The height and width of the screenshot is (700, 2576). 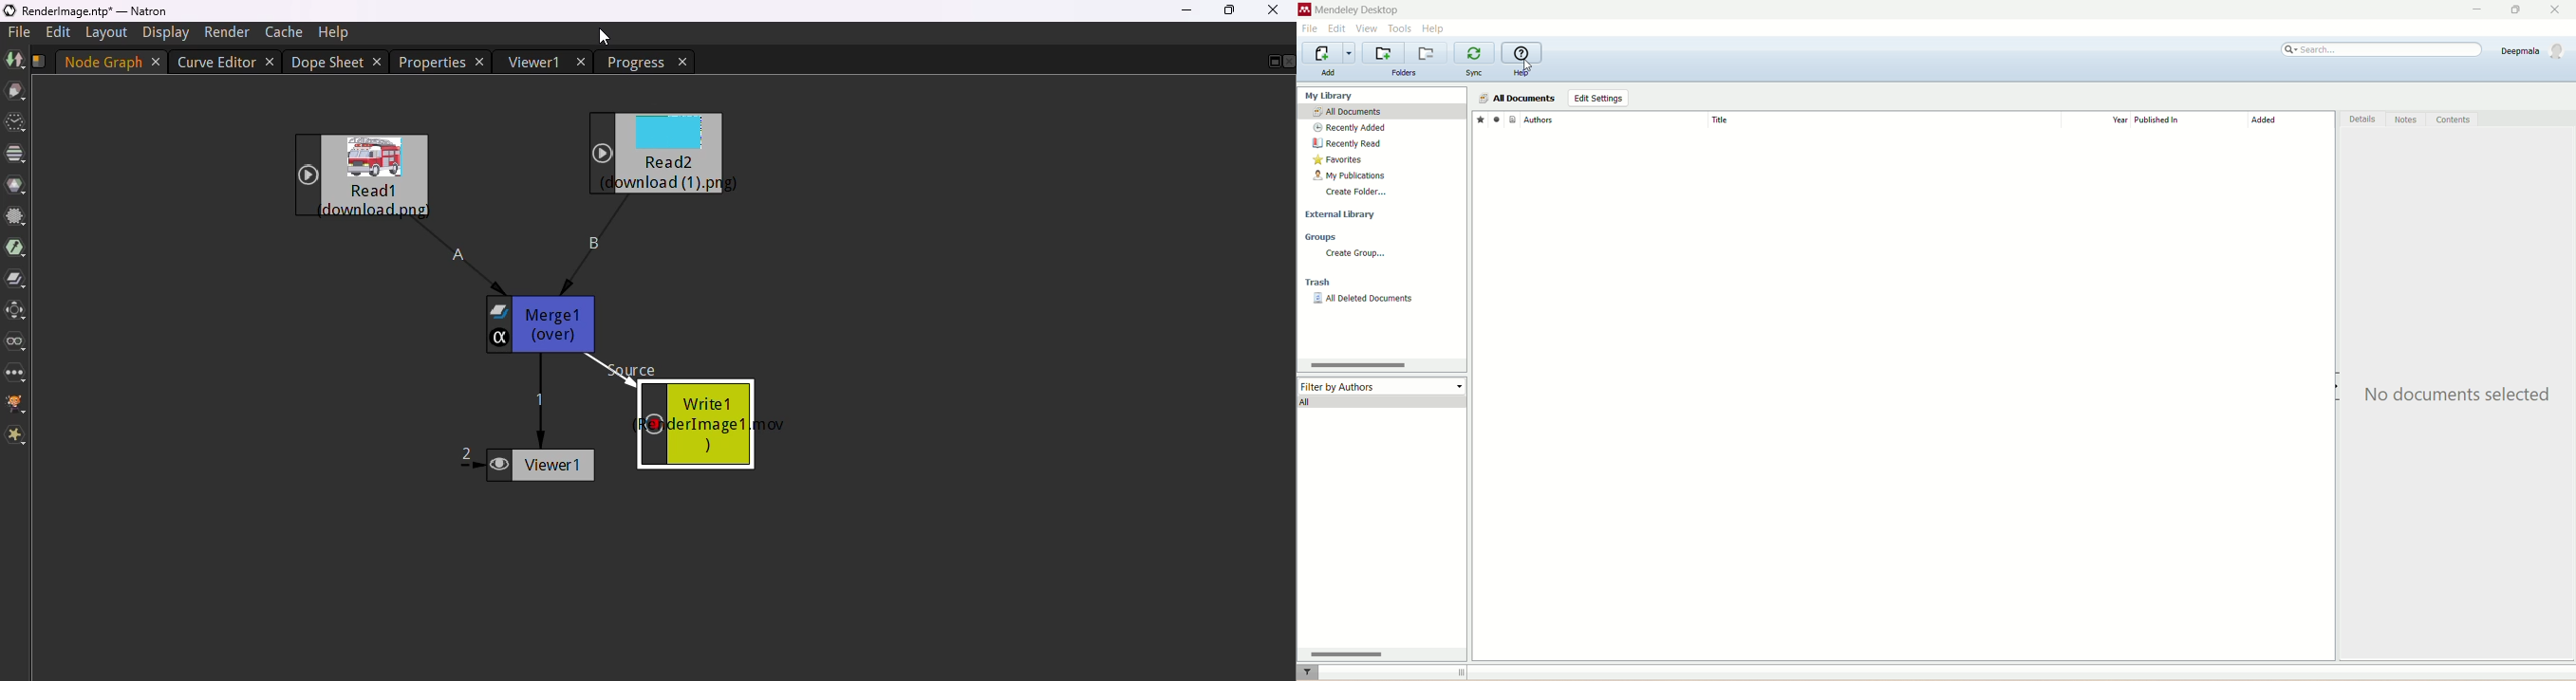 What do you see at coordinates (1367, 29) in the screenshot?
I see `view` at bounding box center [1367, 29].